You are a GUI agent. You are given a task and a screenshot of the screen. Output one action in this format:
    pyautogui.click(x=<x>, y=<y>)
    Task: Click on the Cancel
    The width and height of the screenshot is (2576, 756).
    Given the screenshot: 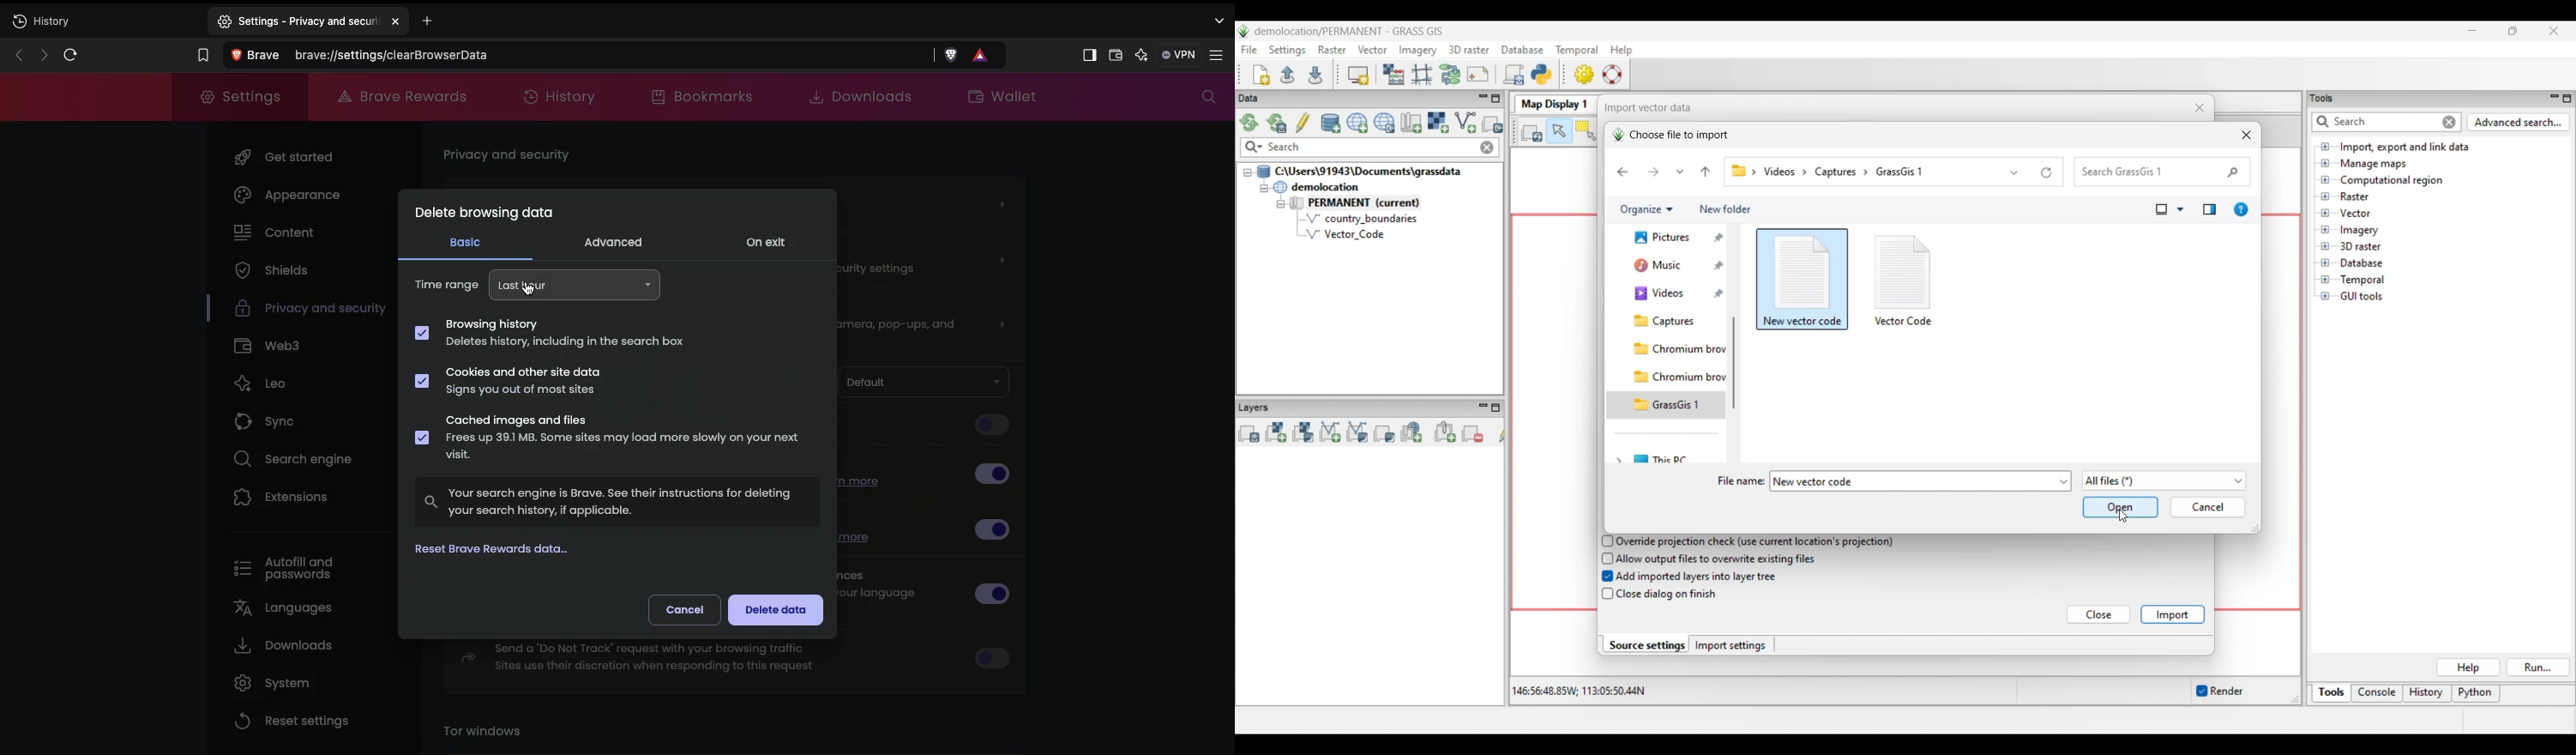 What is the action you would take?
    pyautogui.click(x=685, y=608)
    